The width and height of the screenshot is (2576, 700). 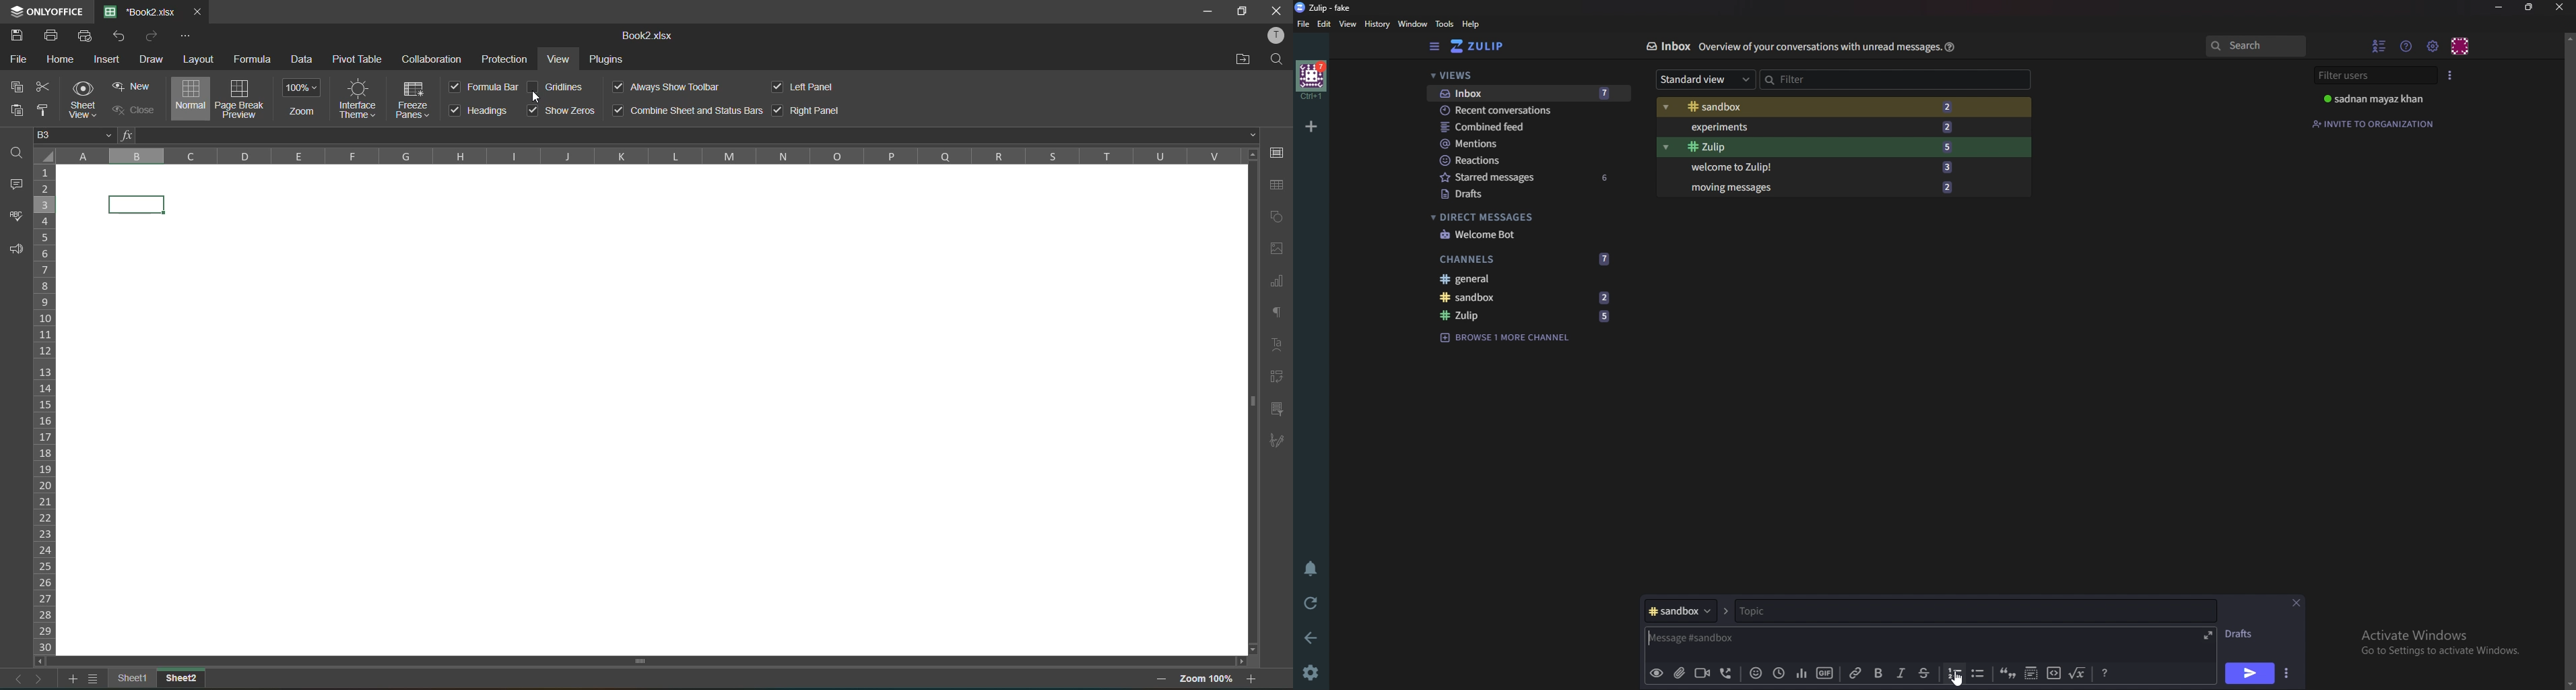 What do you see at coordinates (1701, 673) in the screenshot?
I see `Video call` at bounding box center [1701, 673].